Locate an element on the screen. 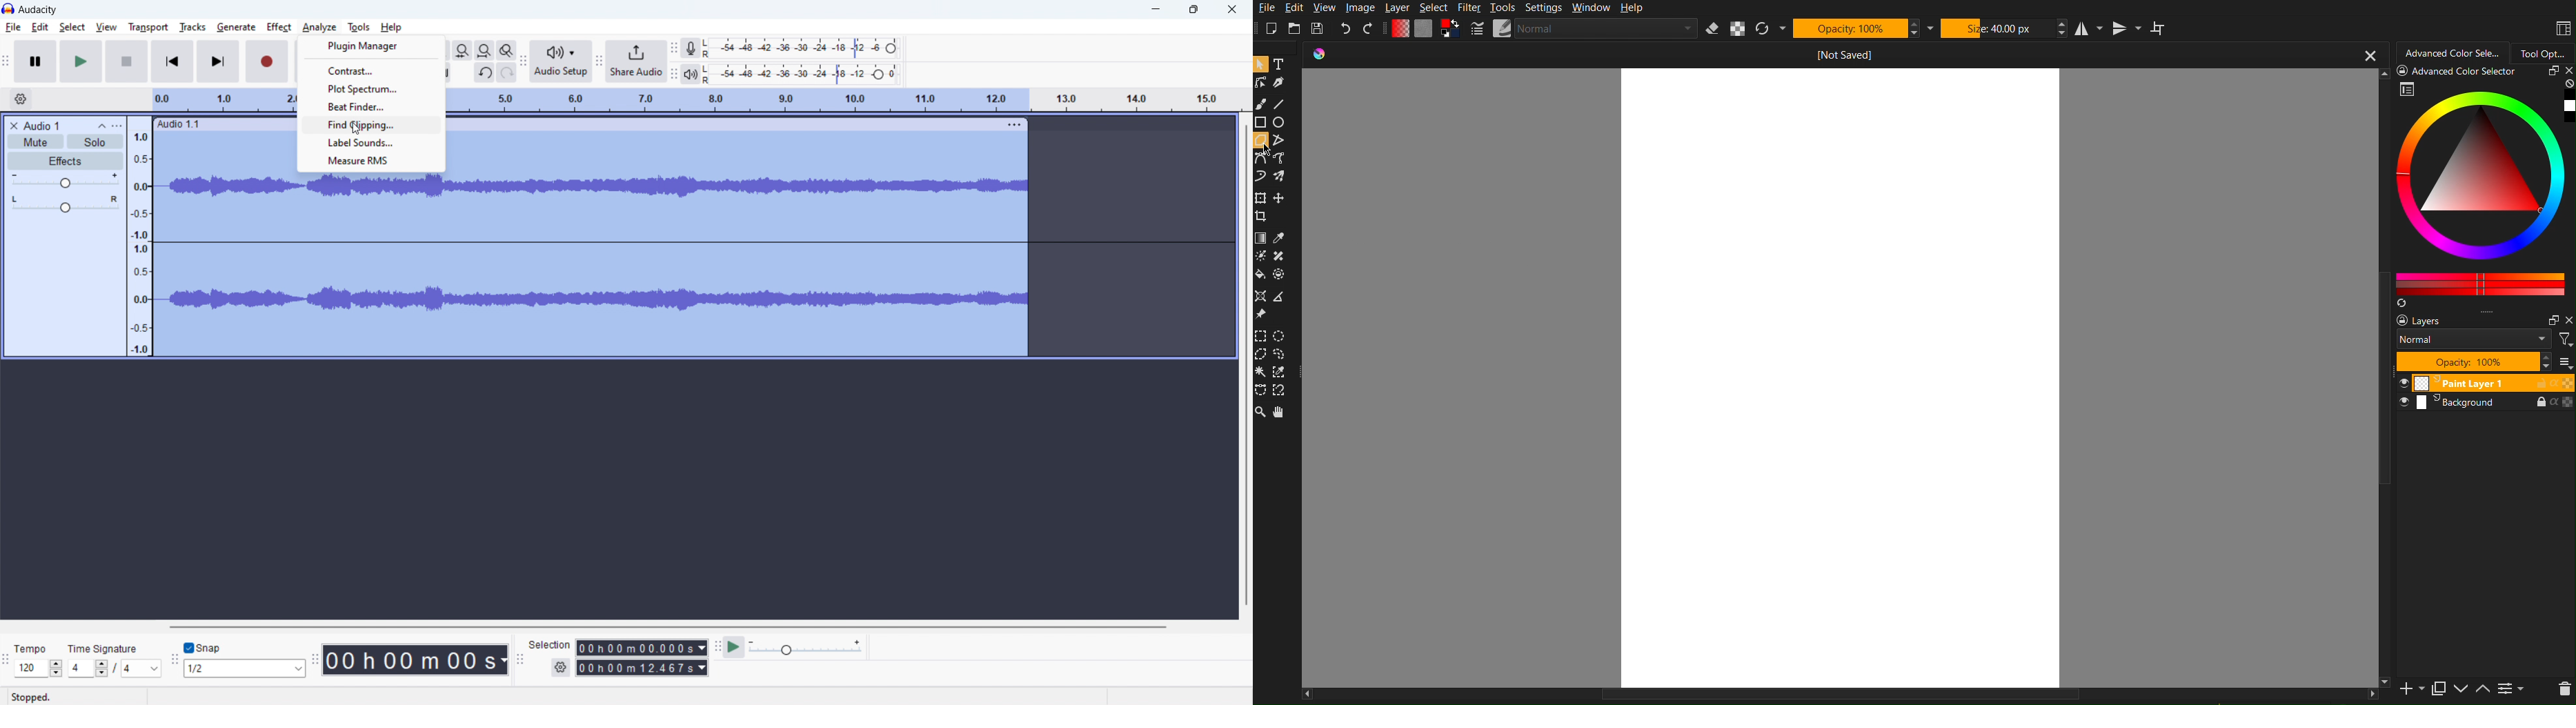  Advanced Color Selector is located at coordinates (2453, 51).